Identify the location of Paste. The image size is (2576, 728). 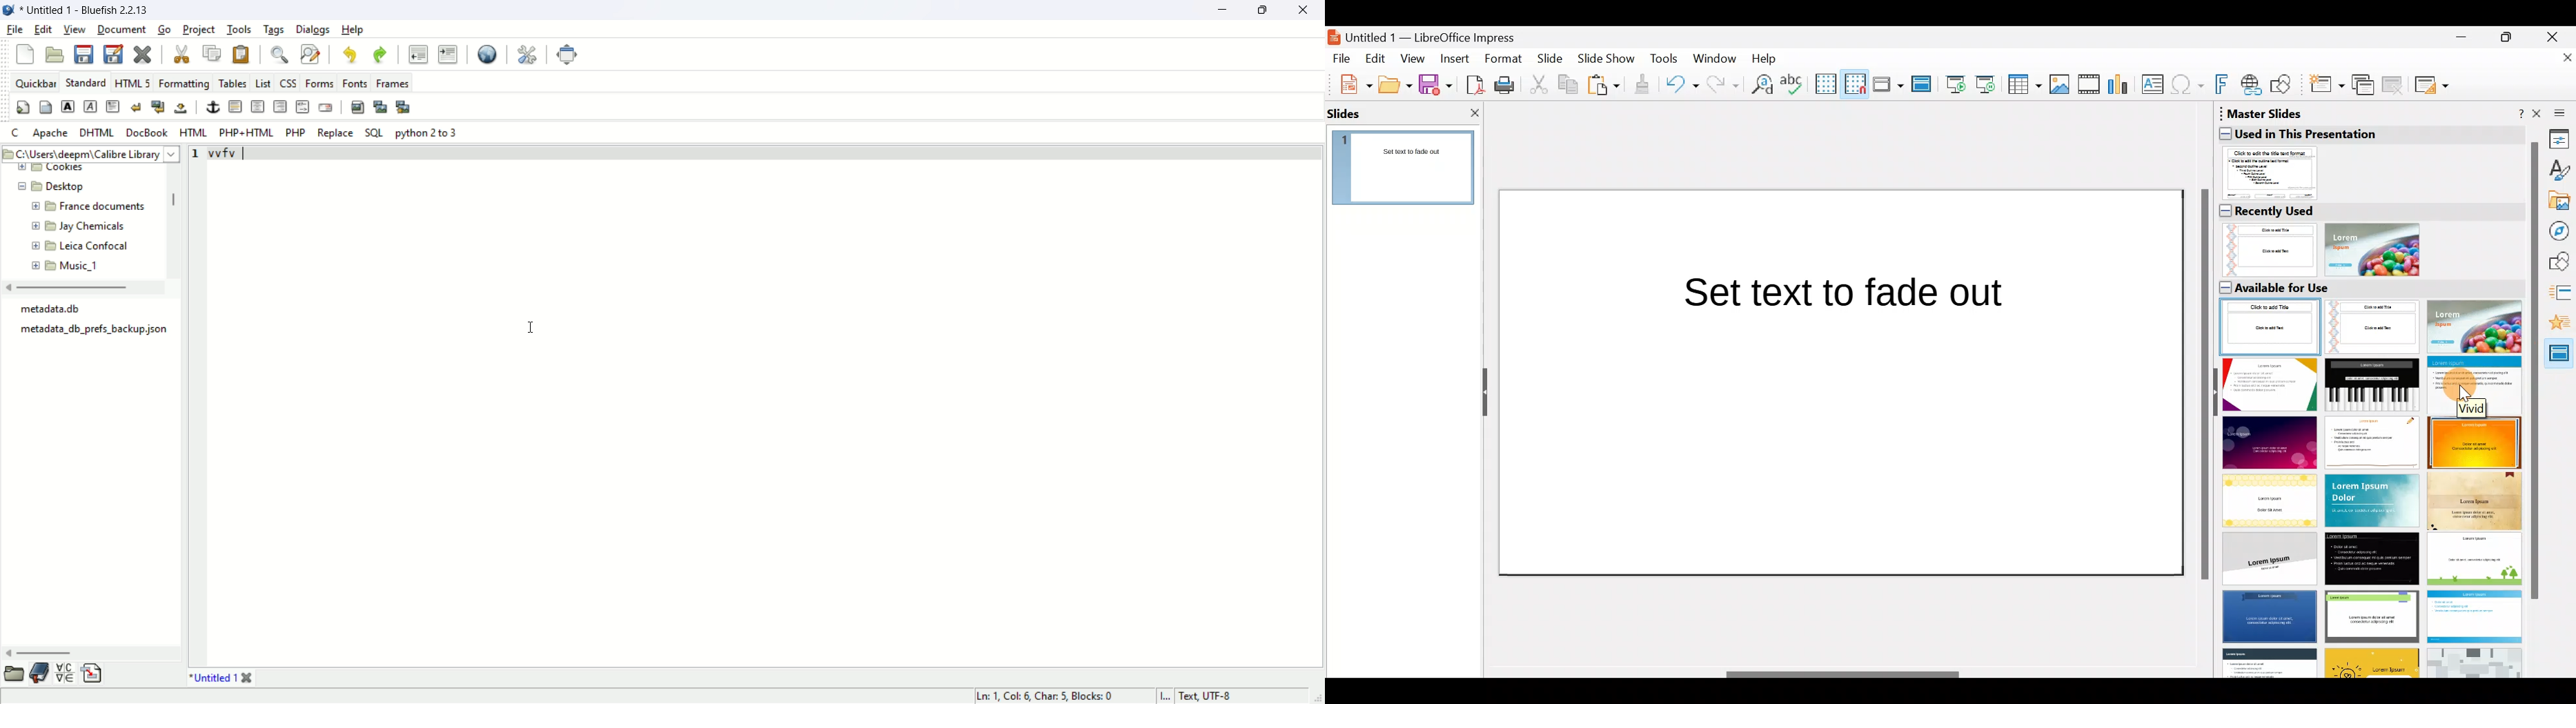
(1605, 87).